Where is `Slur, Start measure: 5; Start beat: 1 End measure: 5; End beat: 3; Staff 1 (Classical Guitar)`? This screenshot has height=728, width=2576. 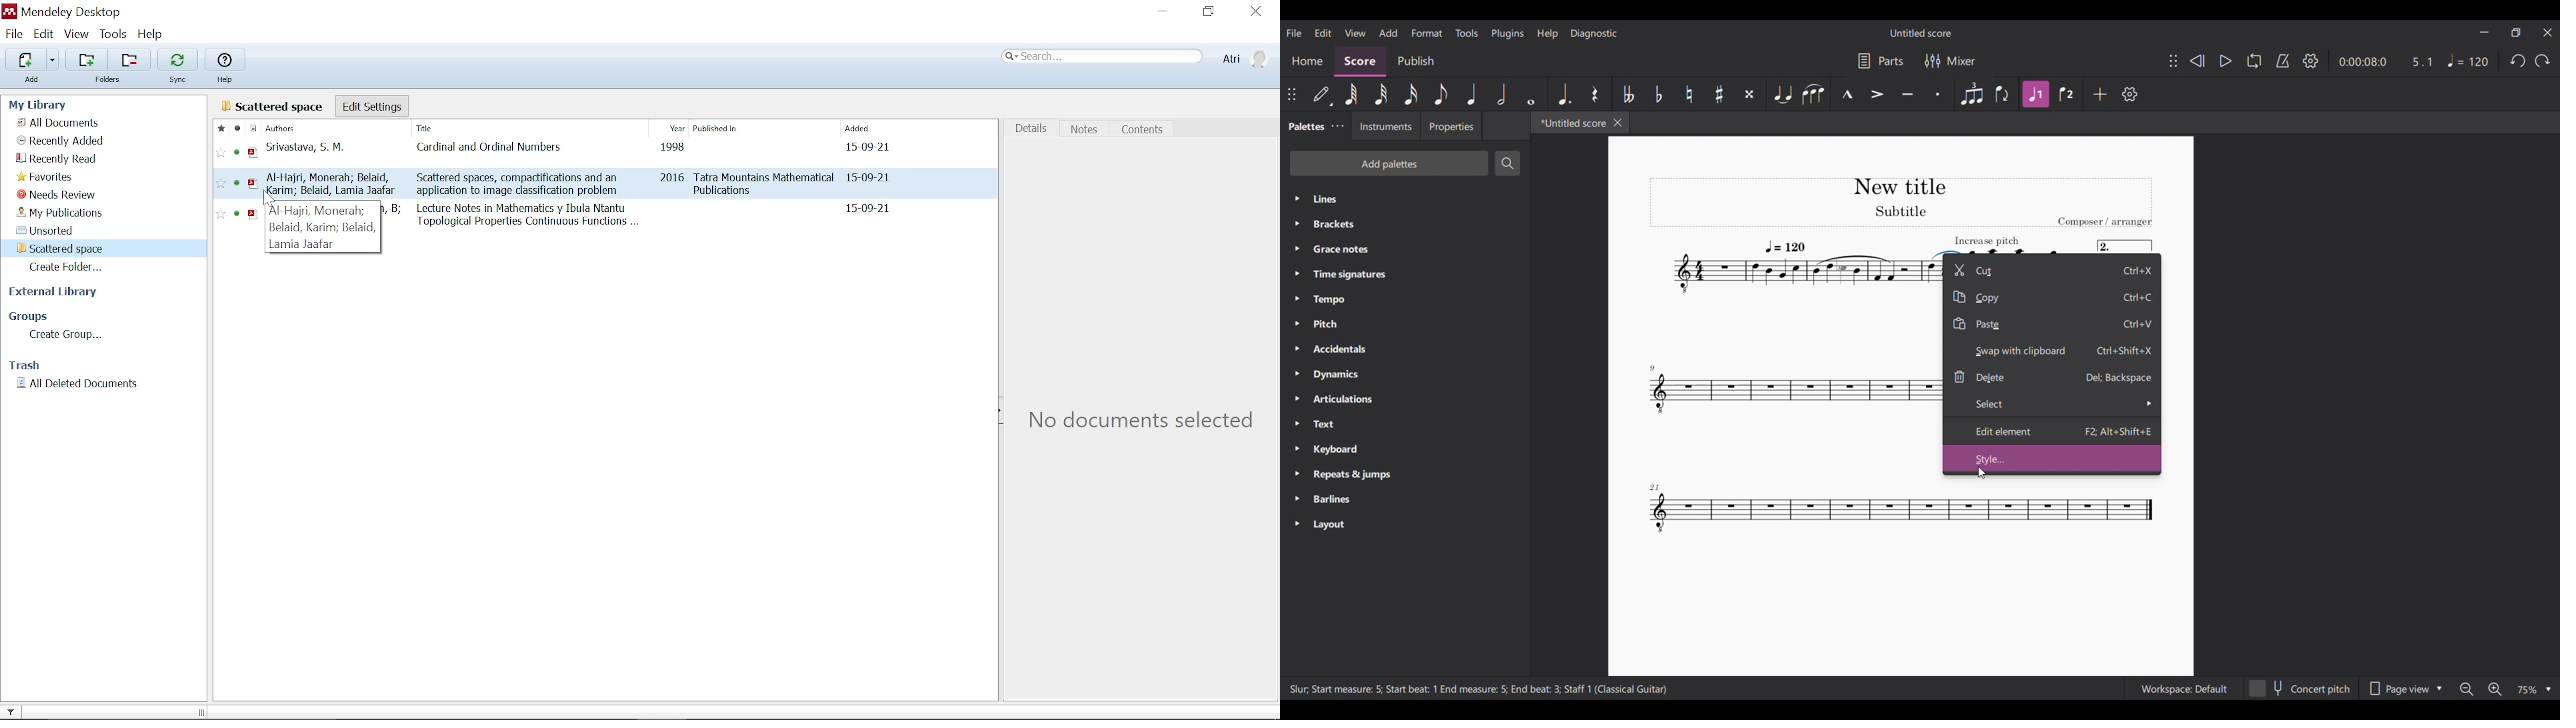 Slur, Start measure: 5; Start beat: 1 End measure: 5; End beat: 3; Staff 1 (Classical Guitar) is located at coordinates (1479, 689).